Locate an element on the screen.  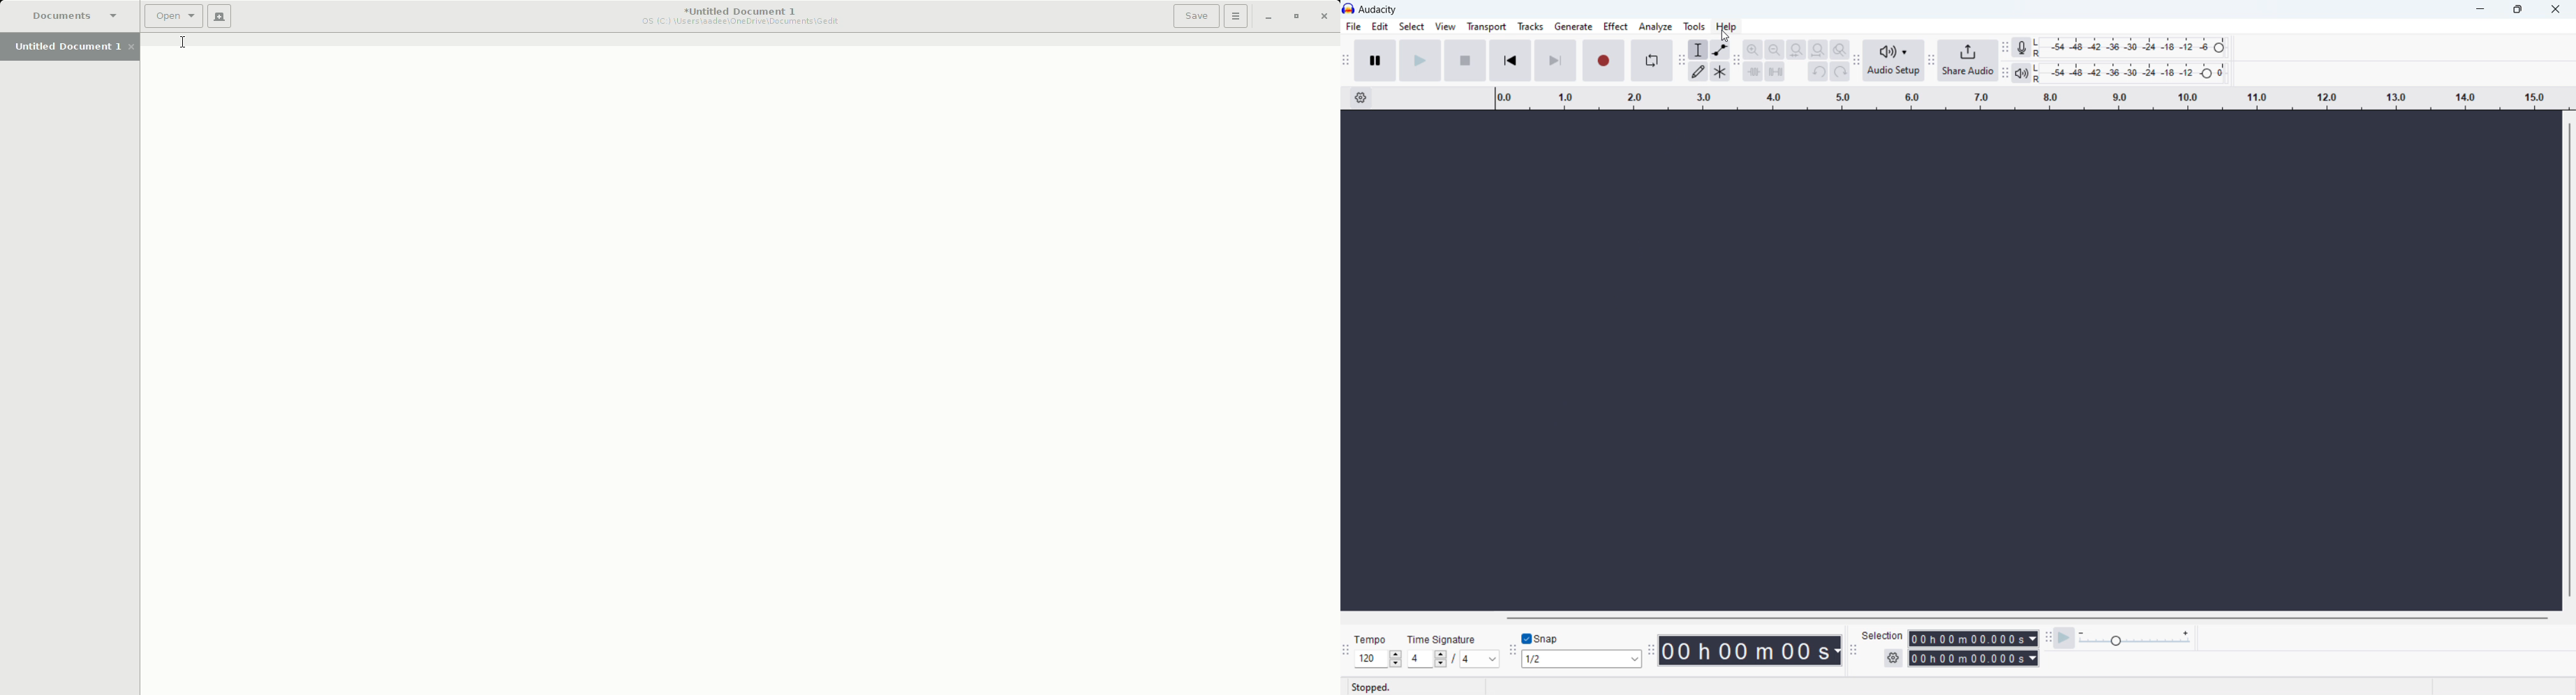
playback speed is located at coordinates (2135, 639).